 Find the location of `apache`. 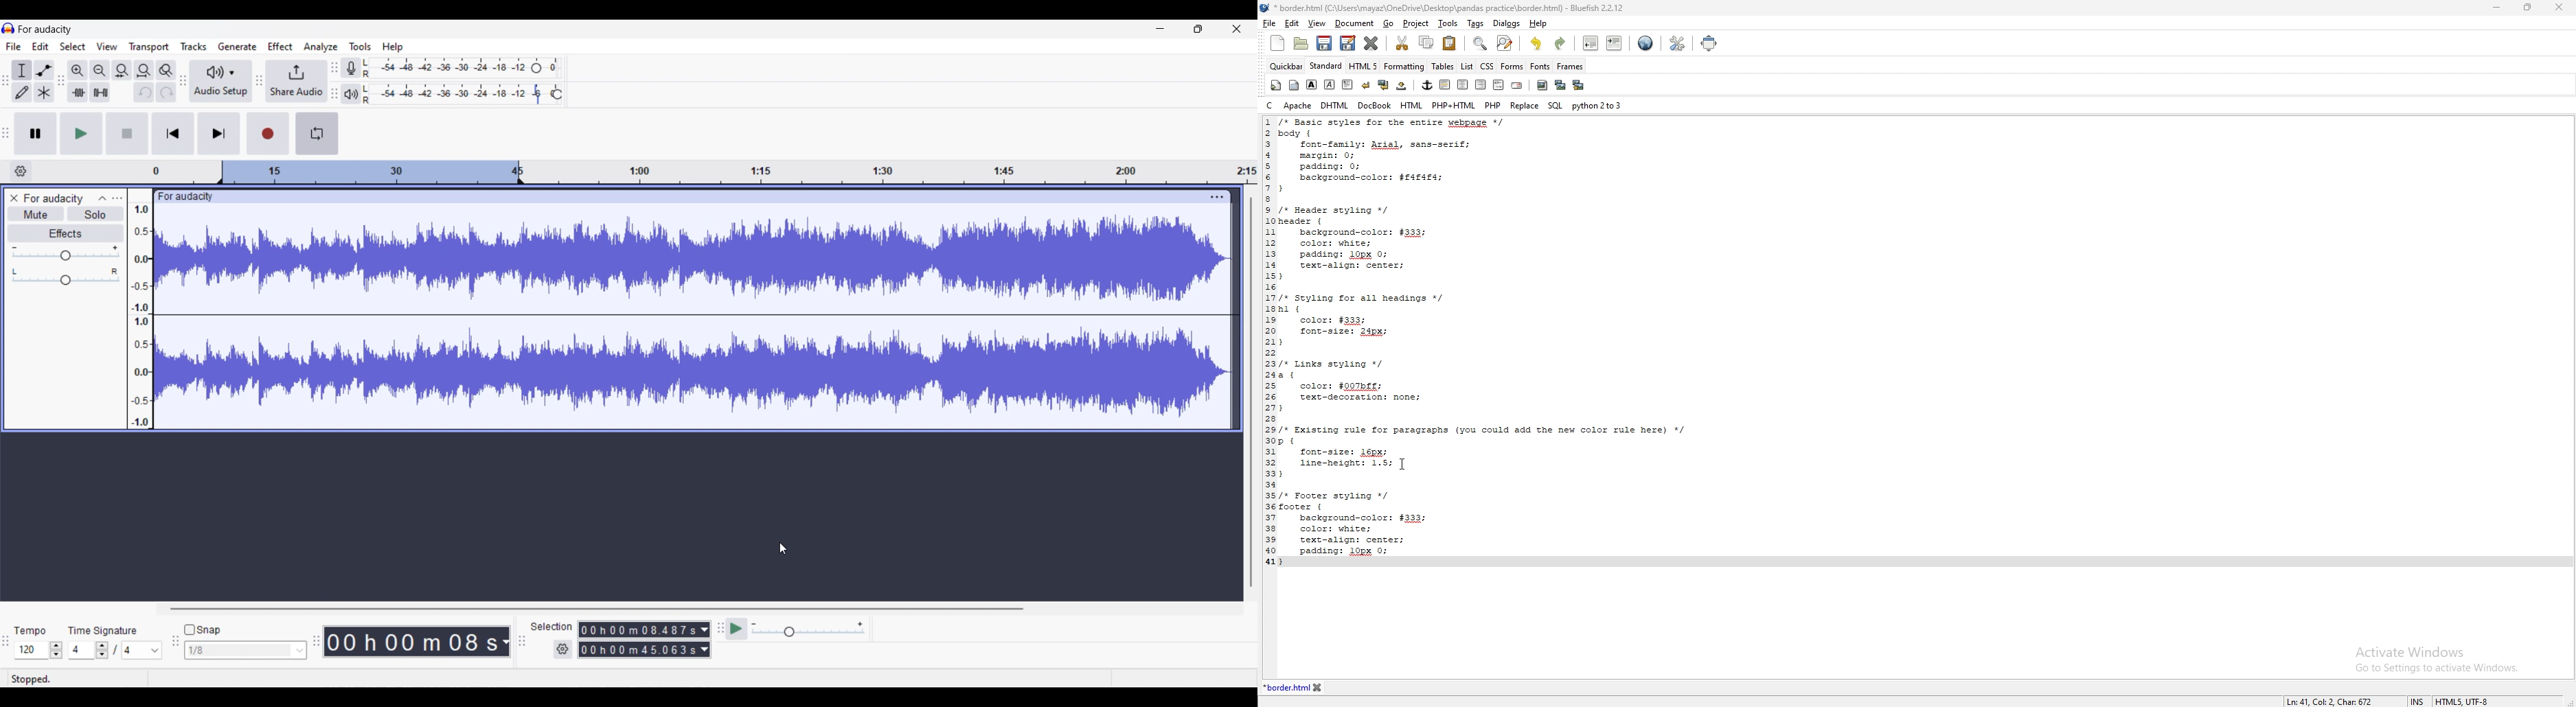

apache is located at coordinates (1297, 105).